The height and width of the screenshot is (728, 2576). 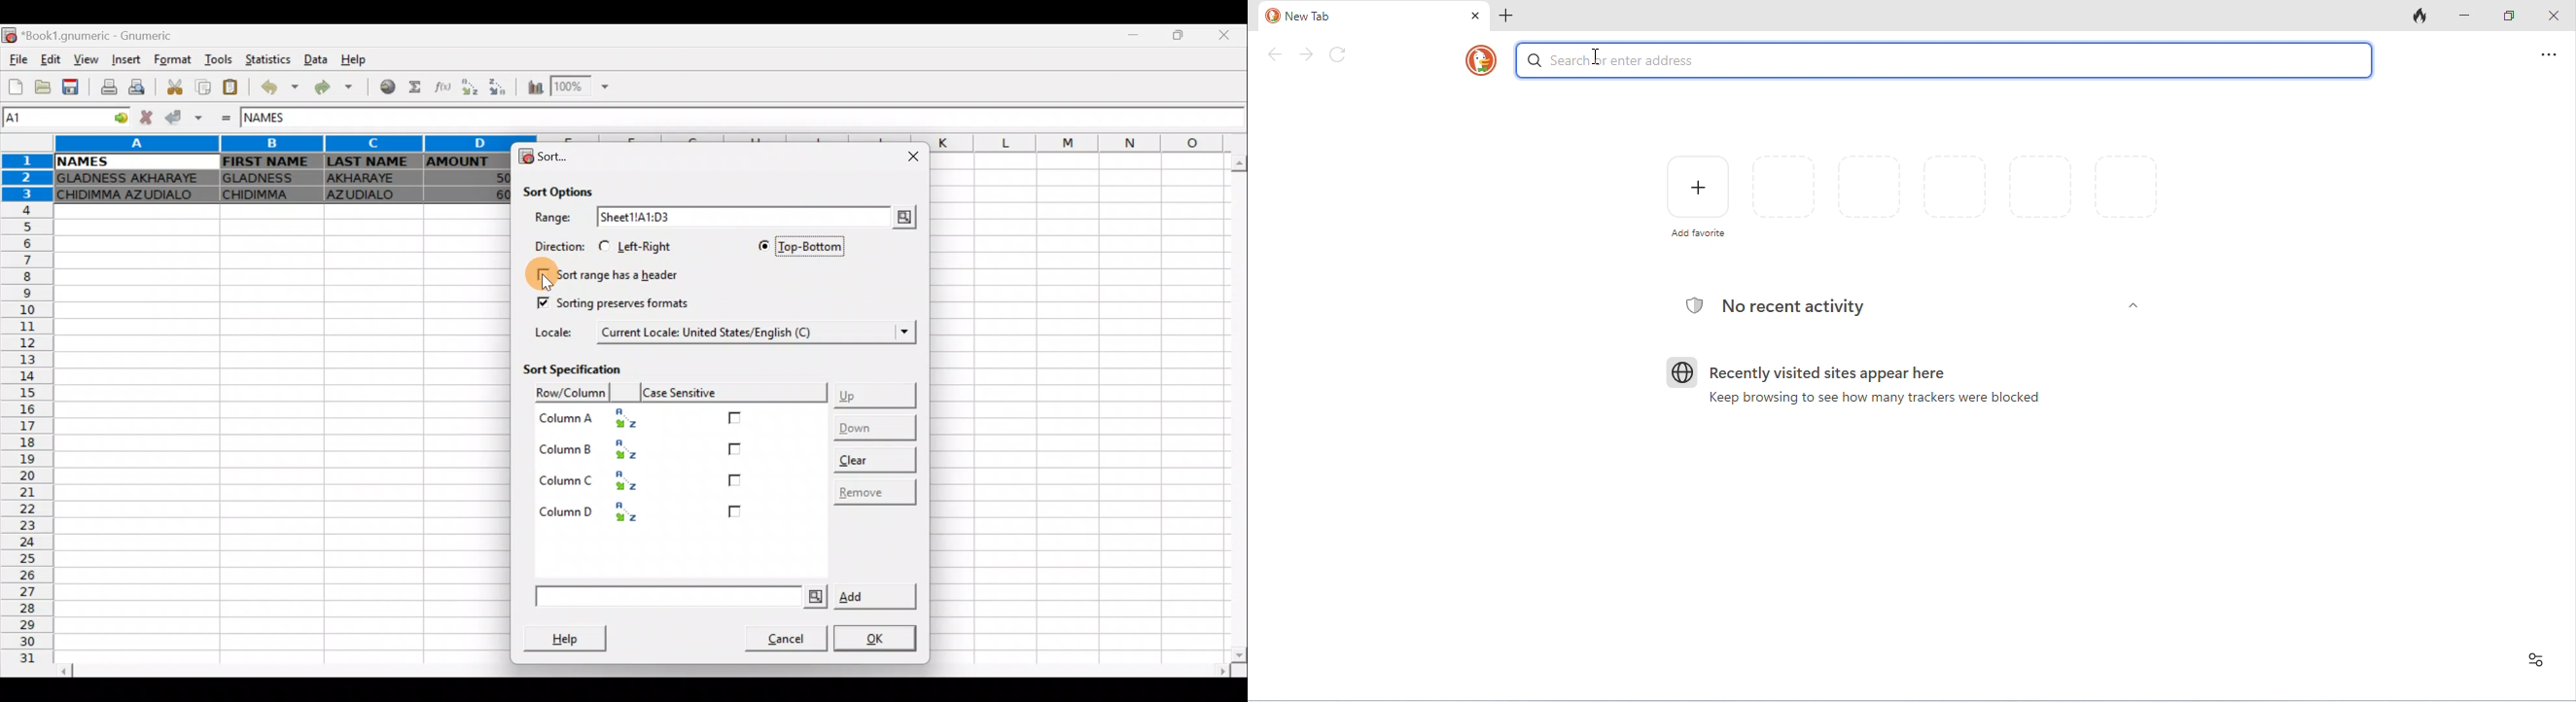 I want to click on Cancel change, so click(x=144, y=118).